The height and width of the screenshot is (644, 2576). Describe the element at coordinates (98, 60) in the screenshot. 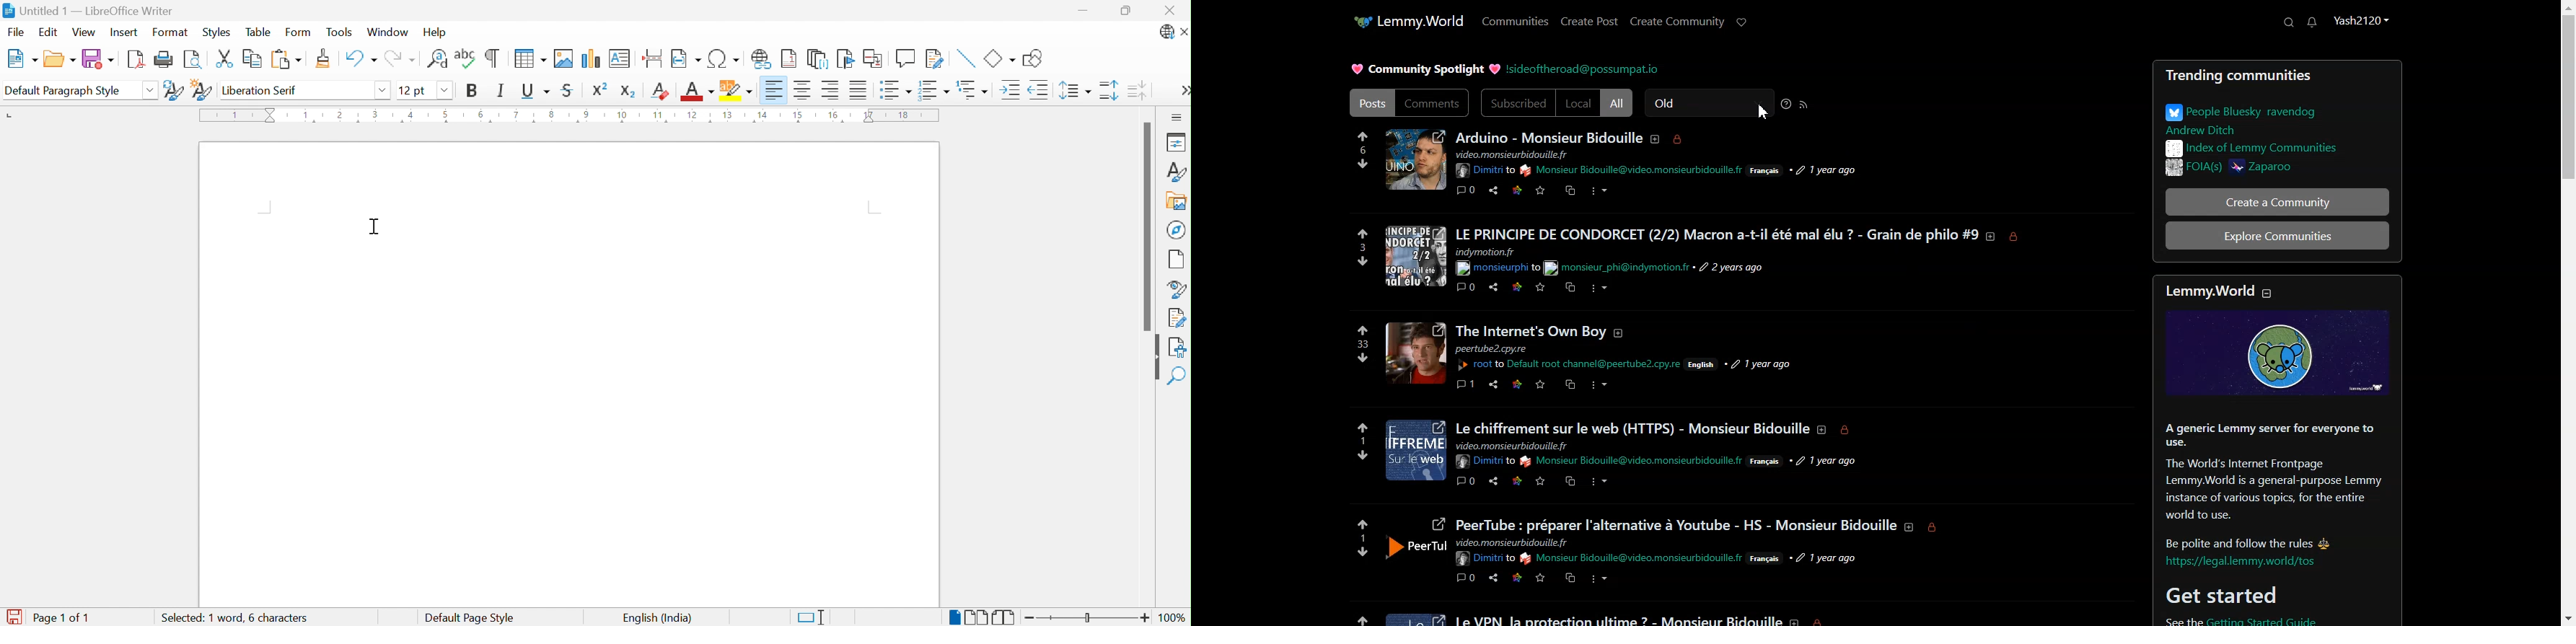

I see `Save` at that location.